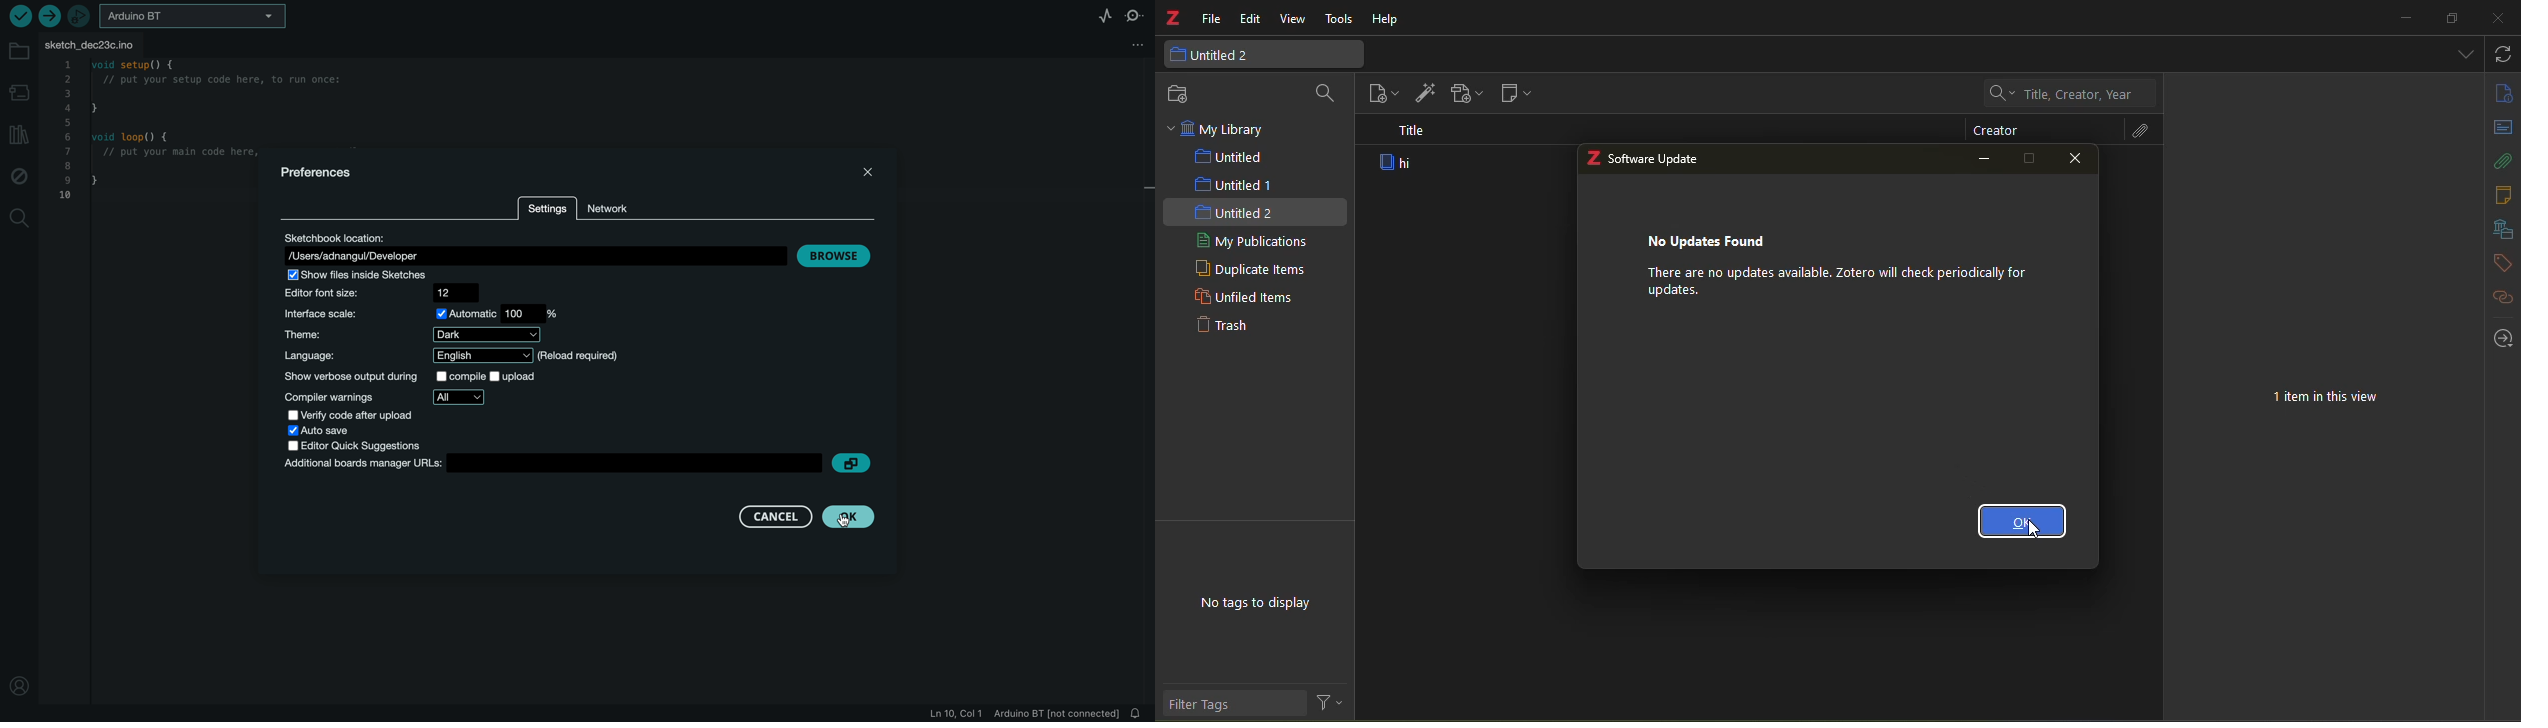 The image size is (2548, 728). What do you see at coordinates (2500, 263) in the screenshot?
I see `tags` at bounding box center [2500, 263].